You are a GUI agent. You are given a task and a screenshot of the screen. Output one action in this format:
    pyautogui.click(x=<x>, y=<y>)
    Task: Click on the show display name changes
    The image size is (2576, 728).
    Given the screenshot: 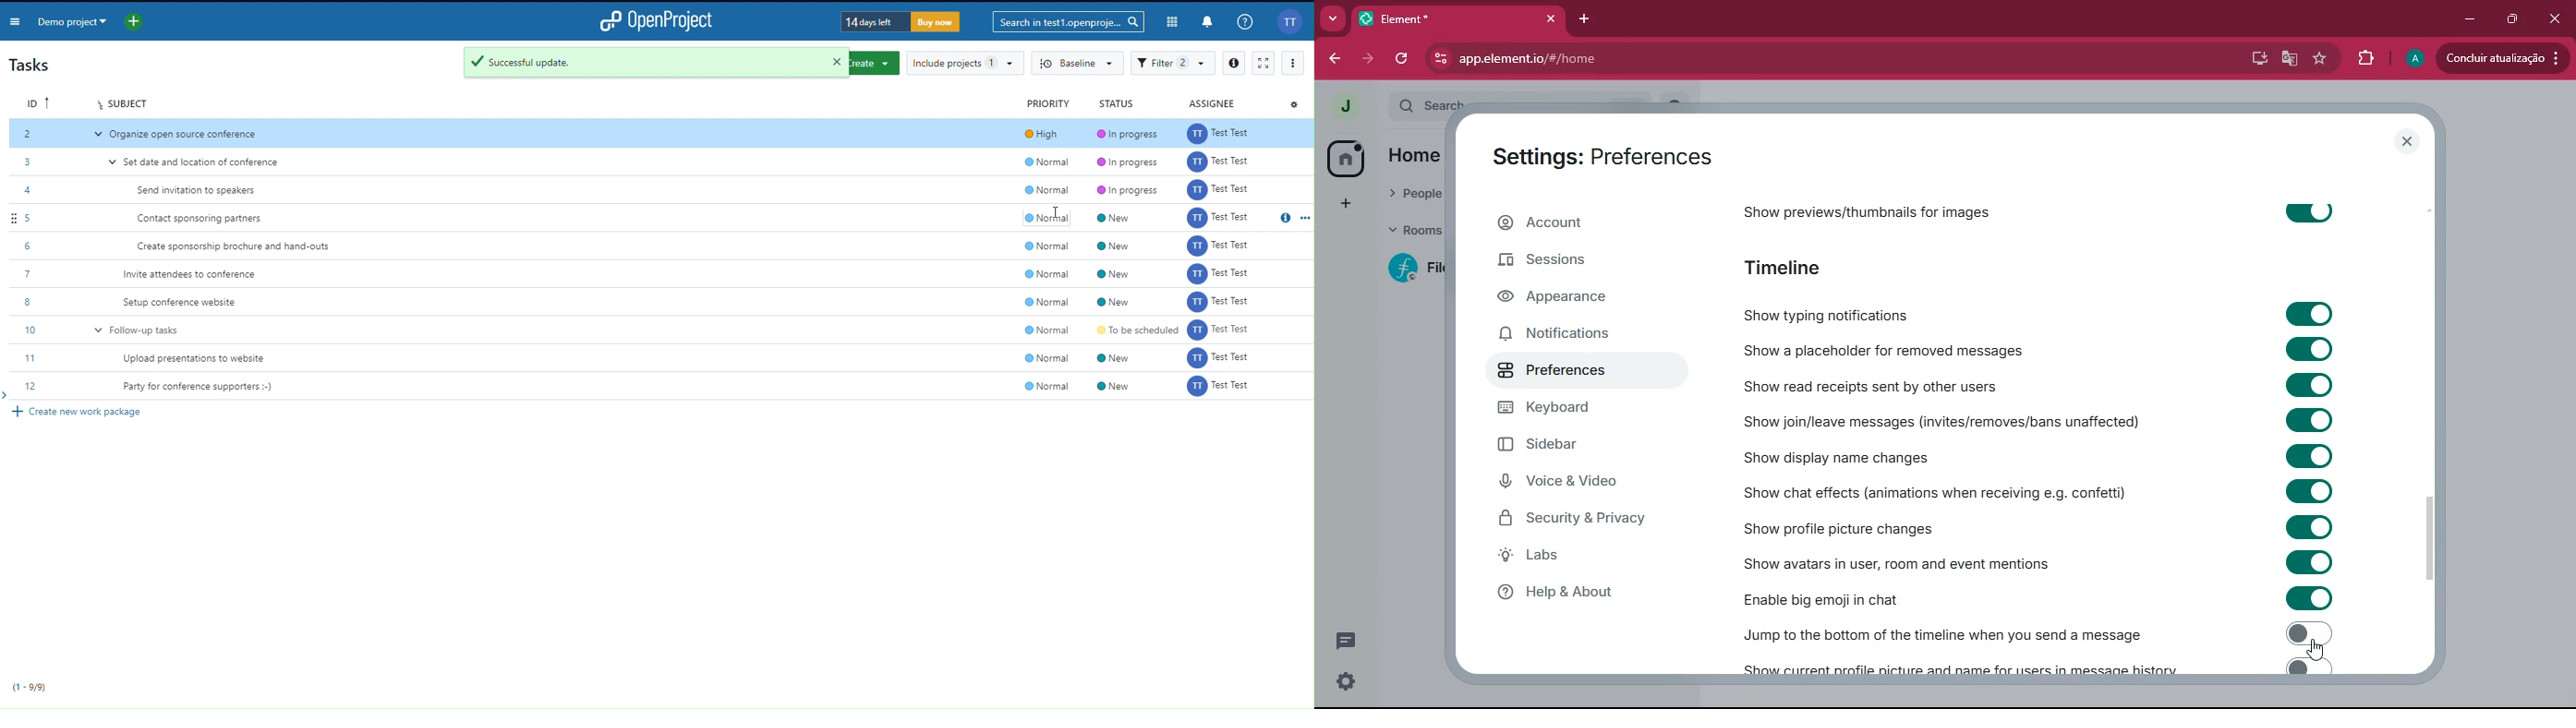 What is the action you would take?
    pyautogui.click(x=1845, y=456)
    